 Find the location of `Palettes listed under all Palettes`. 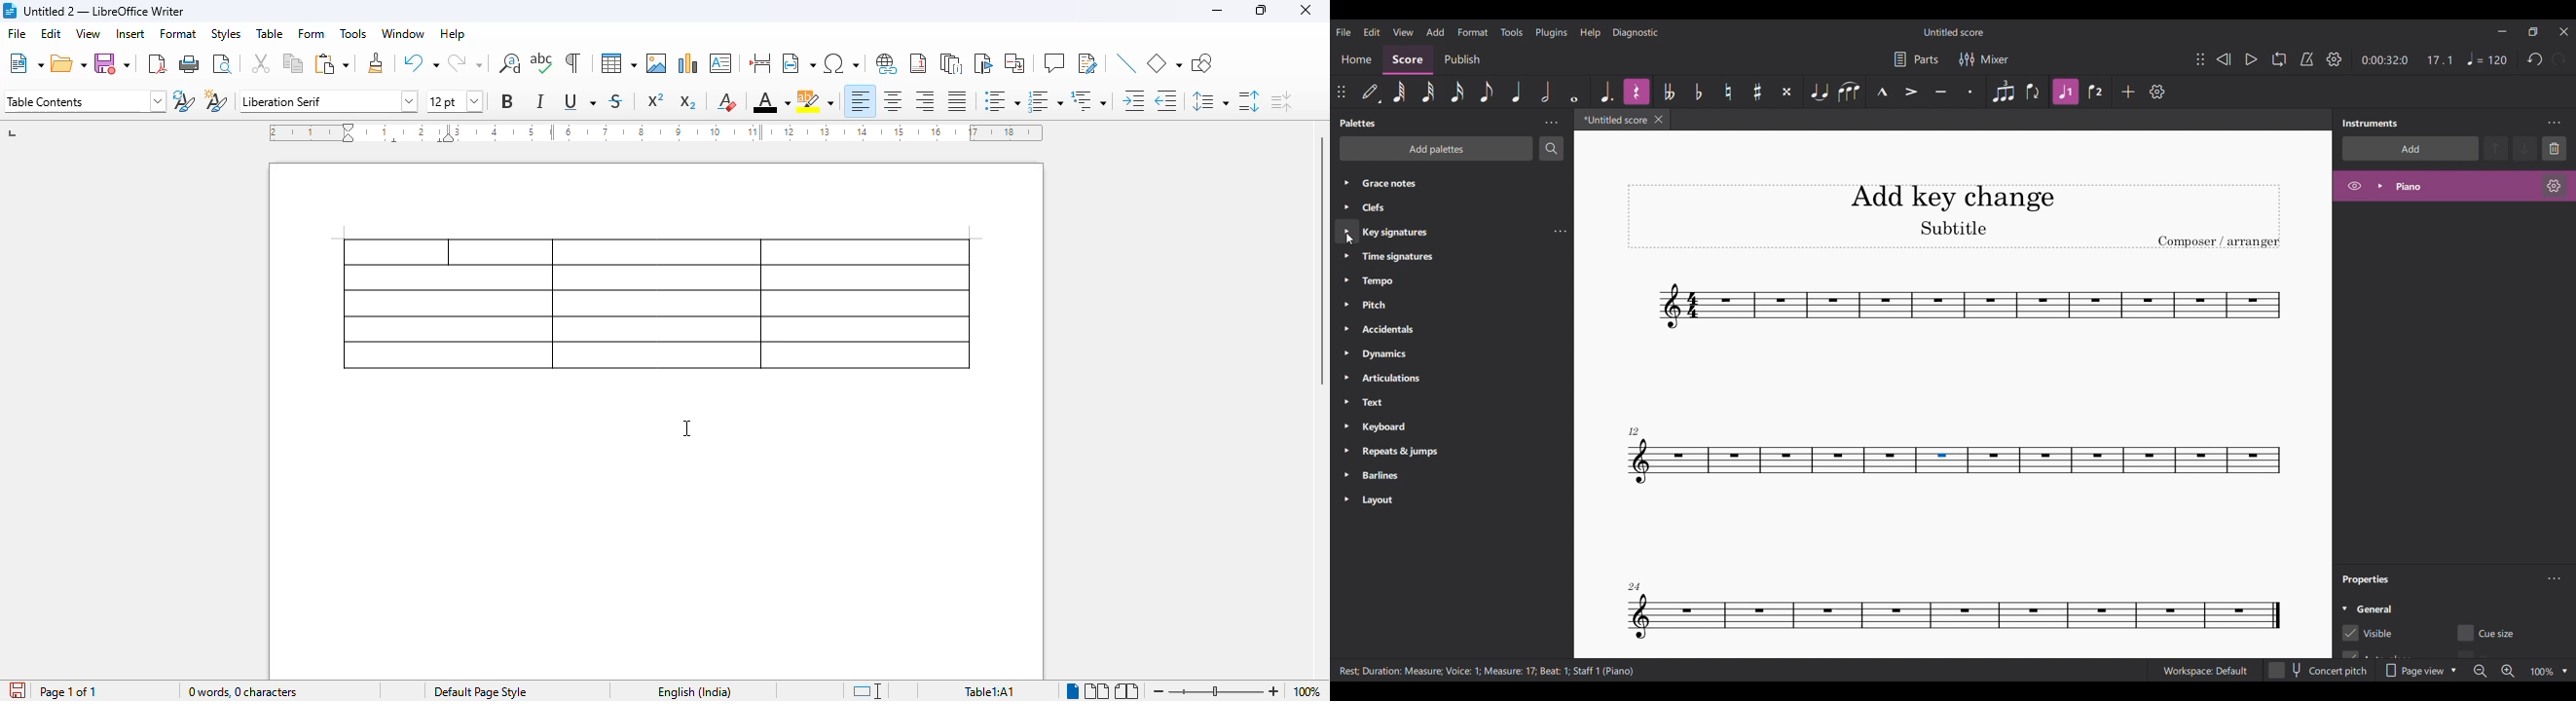

Palettes listed under all Palettes is located at coordinates (1456, 341).